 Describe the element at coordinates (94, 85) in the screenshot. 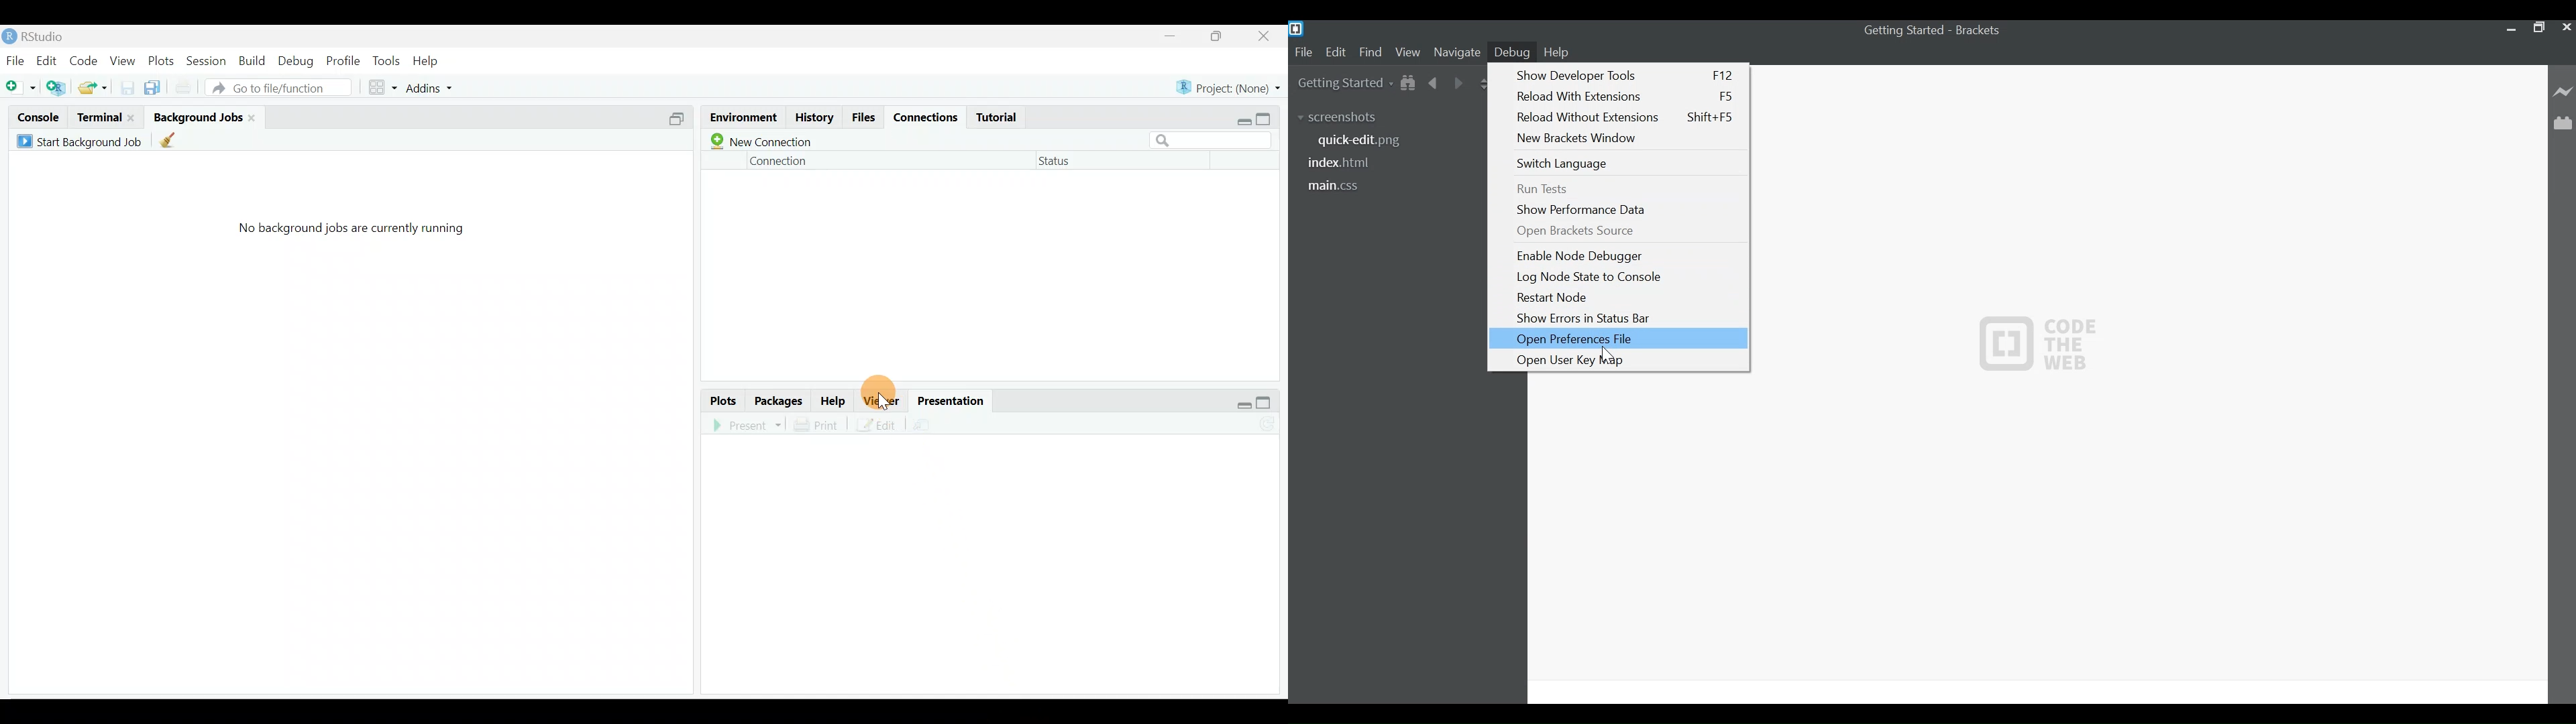

I see `open an existing file` at that location.